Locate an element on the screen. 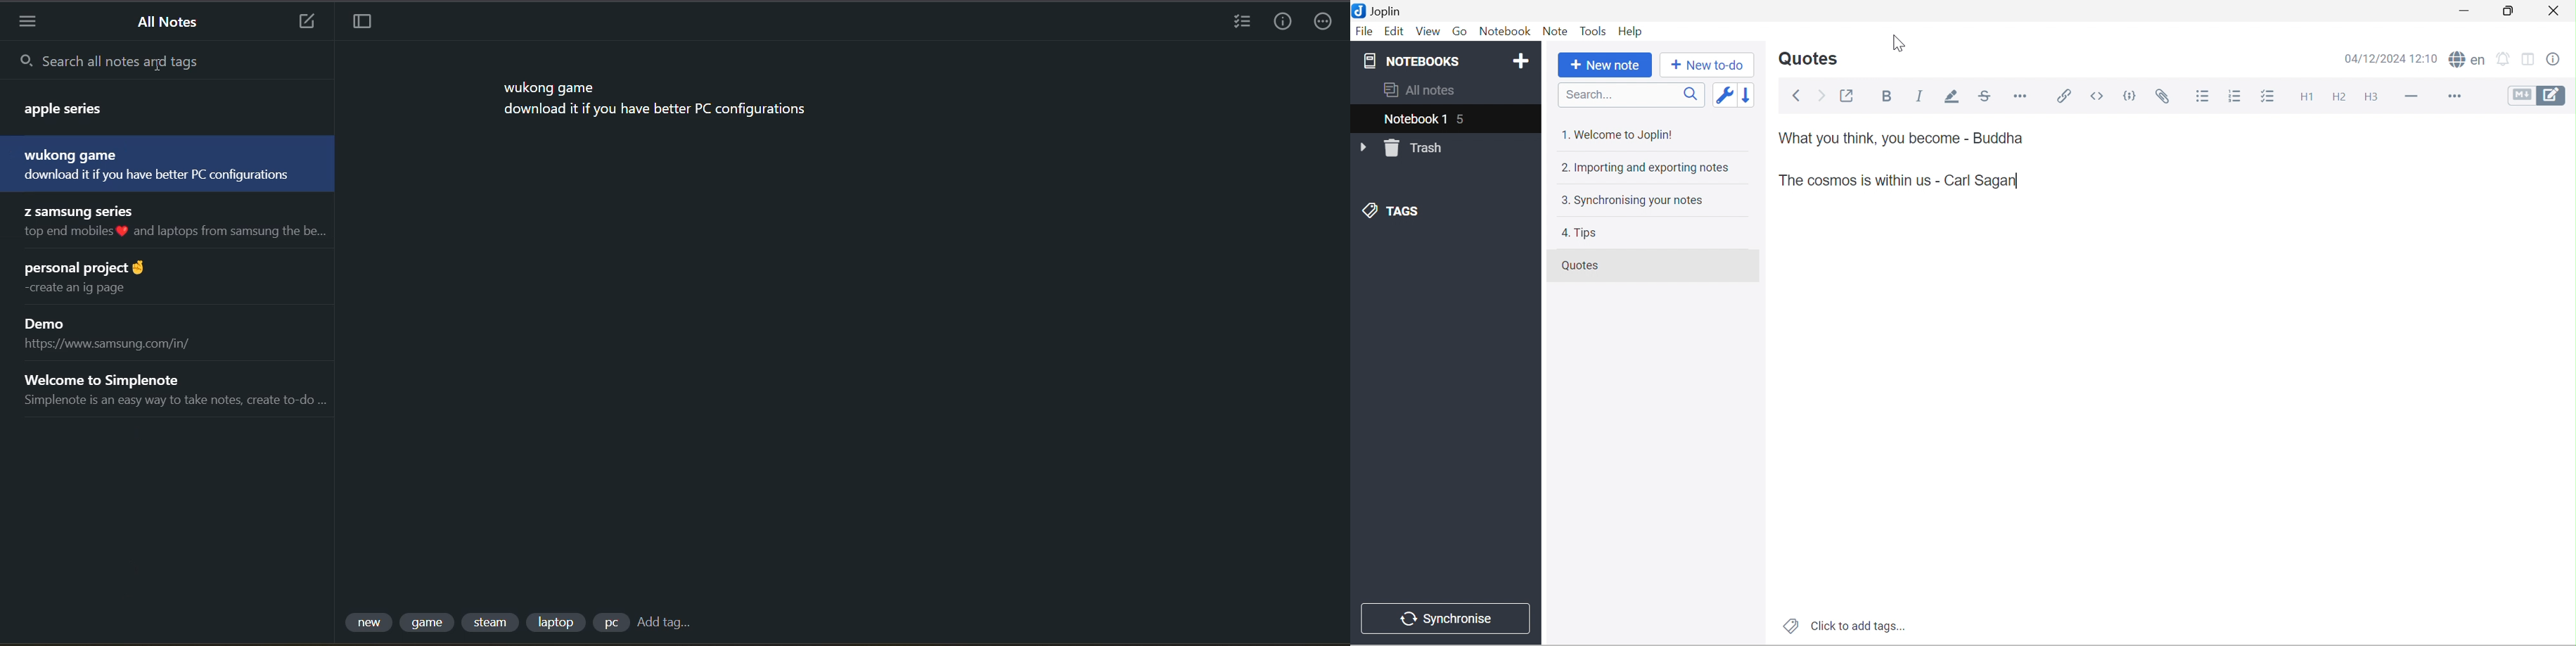  All notes is located at coordinates (1420, 90).